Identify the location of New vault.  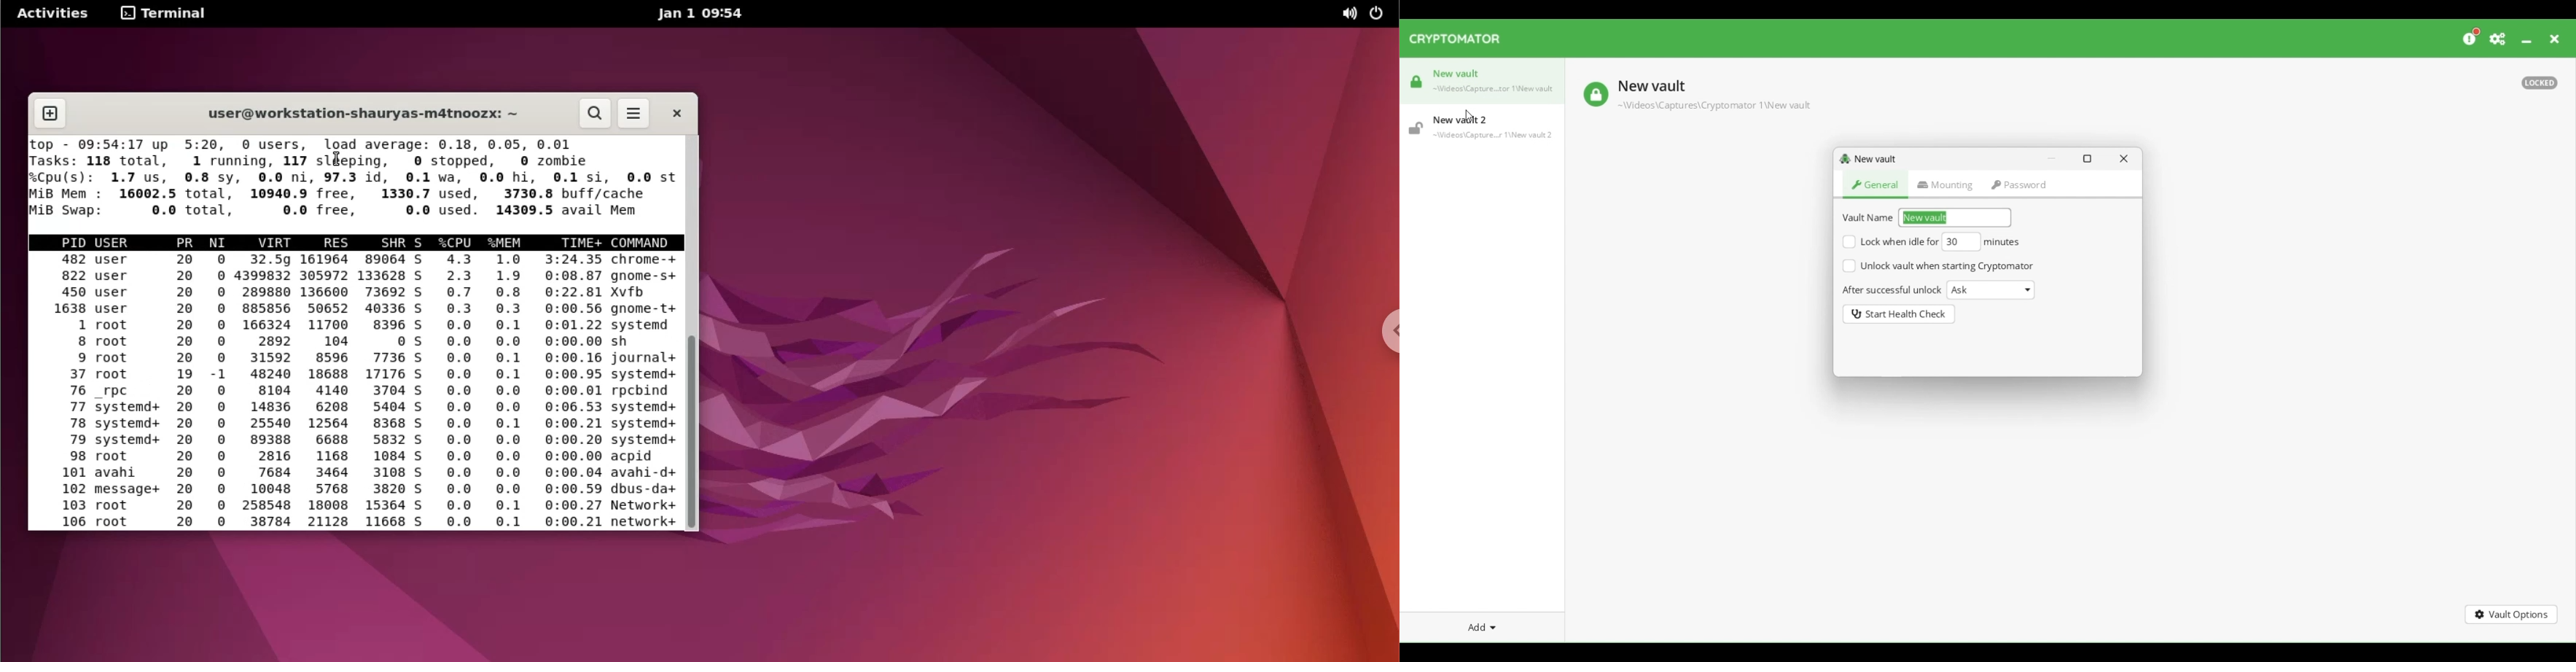
(1873, 161).